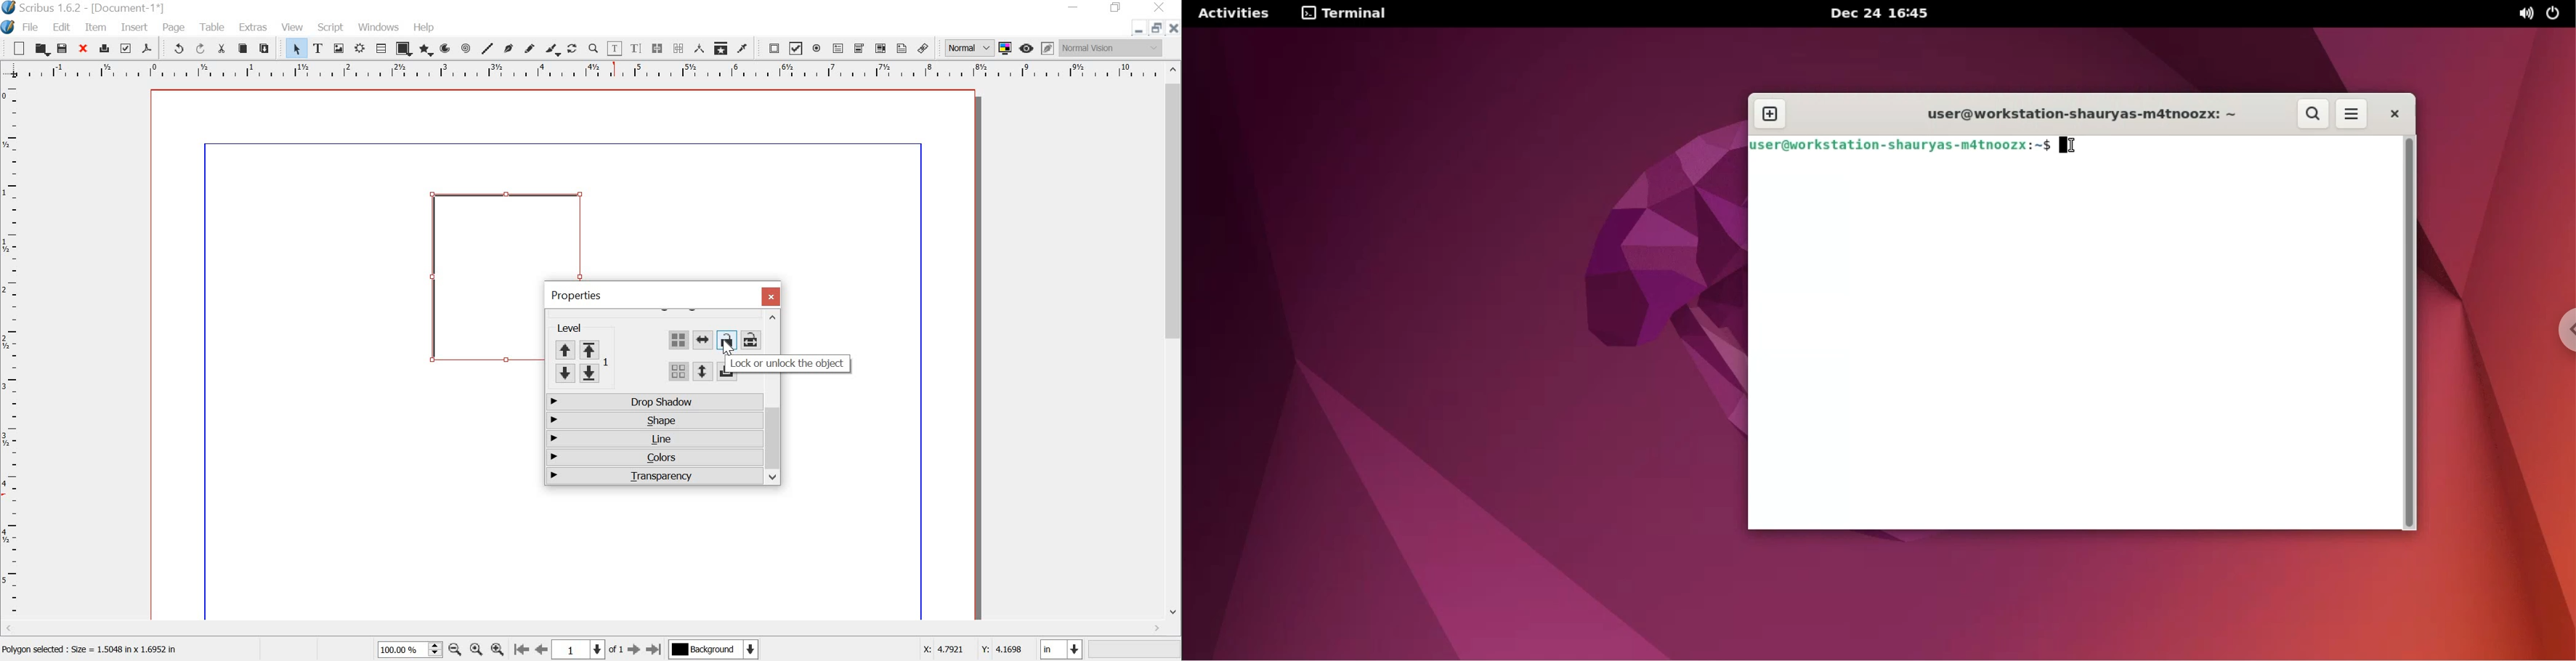  I want to click on edit contents of frame, so click(614, 49).